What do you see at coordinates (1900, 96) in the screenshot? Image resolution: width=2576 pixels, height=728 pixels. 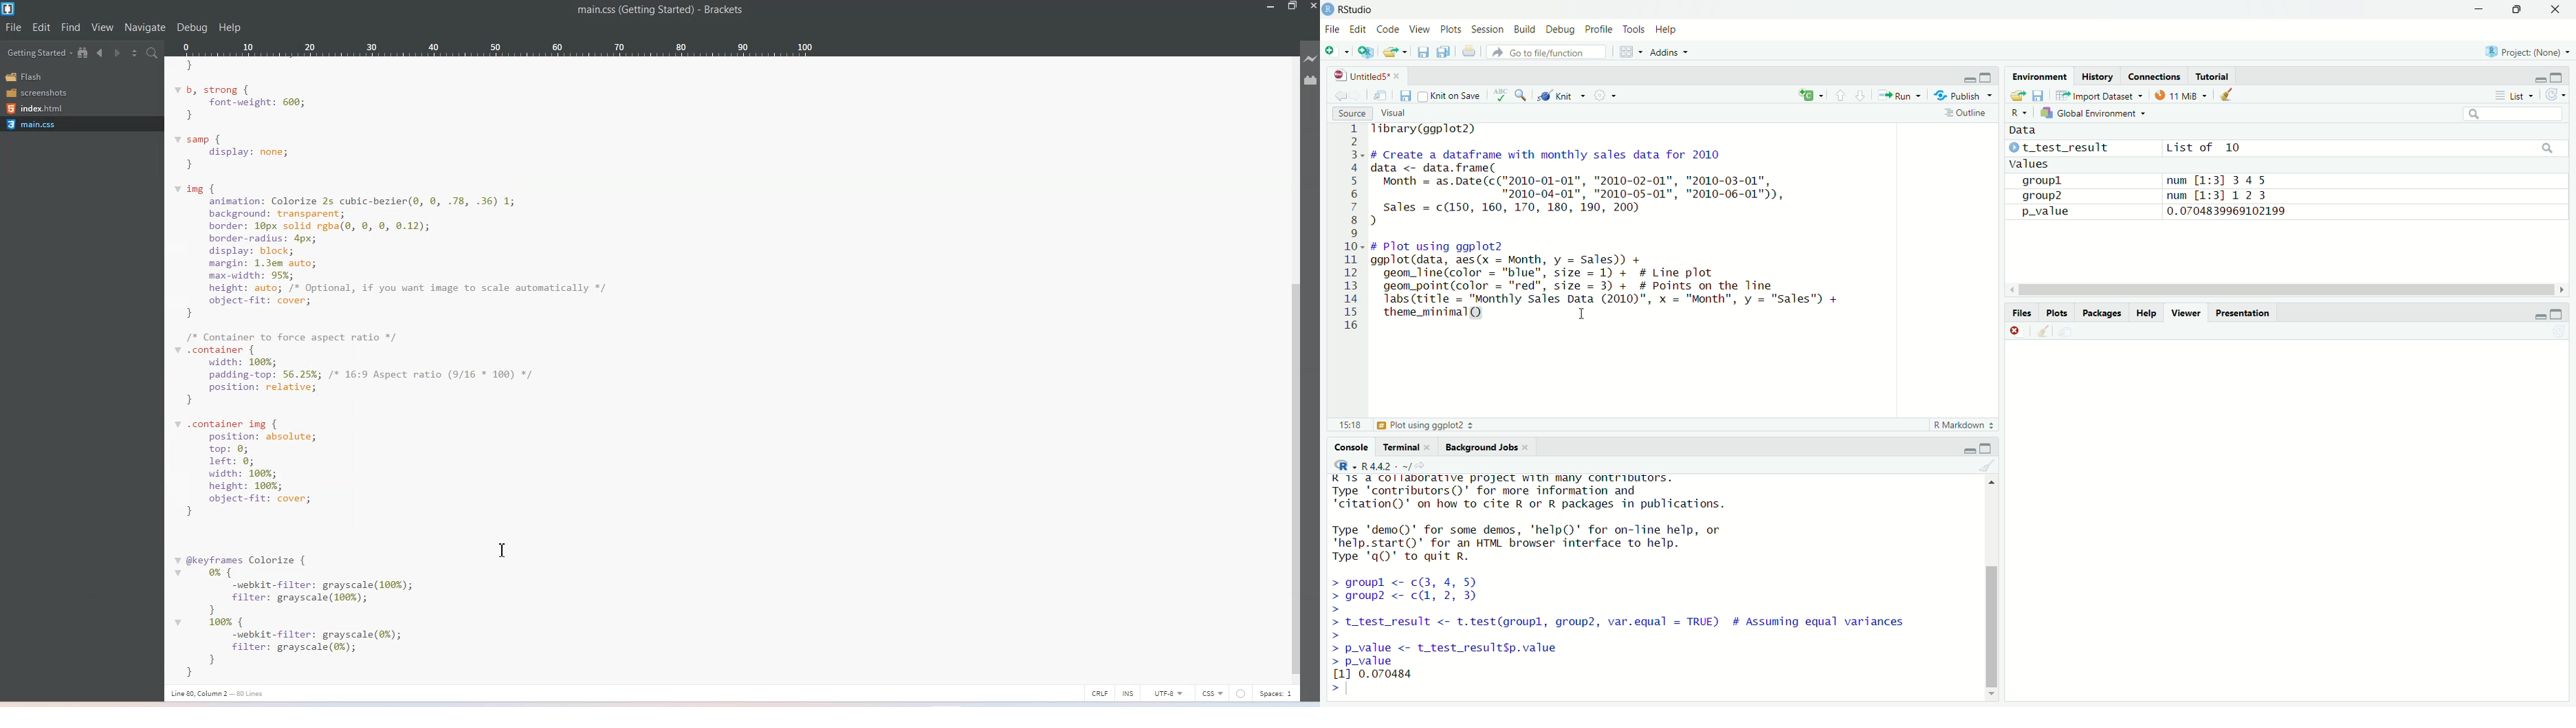 I see `Run ` at bounding box center [1900, 96].